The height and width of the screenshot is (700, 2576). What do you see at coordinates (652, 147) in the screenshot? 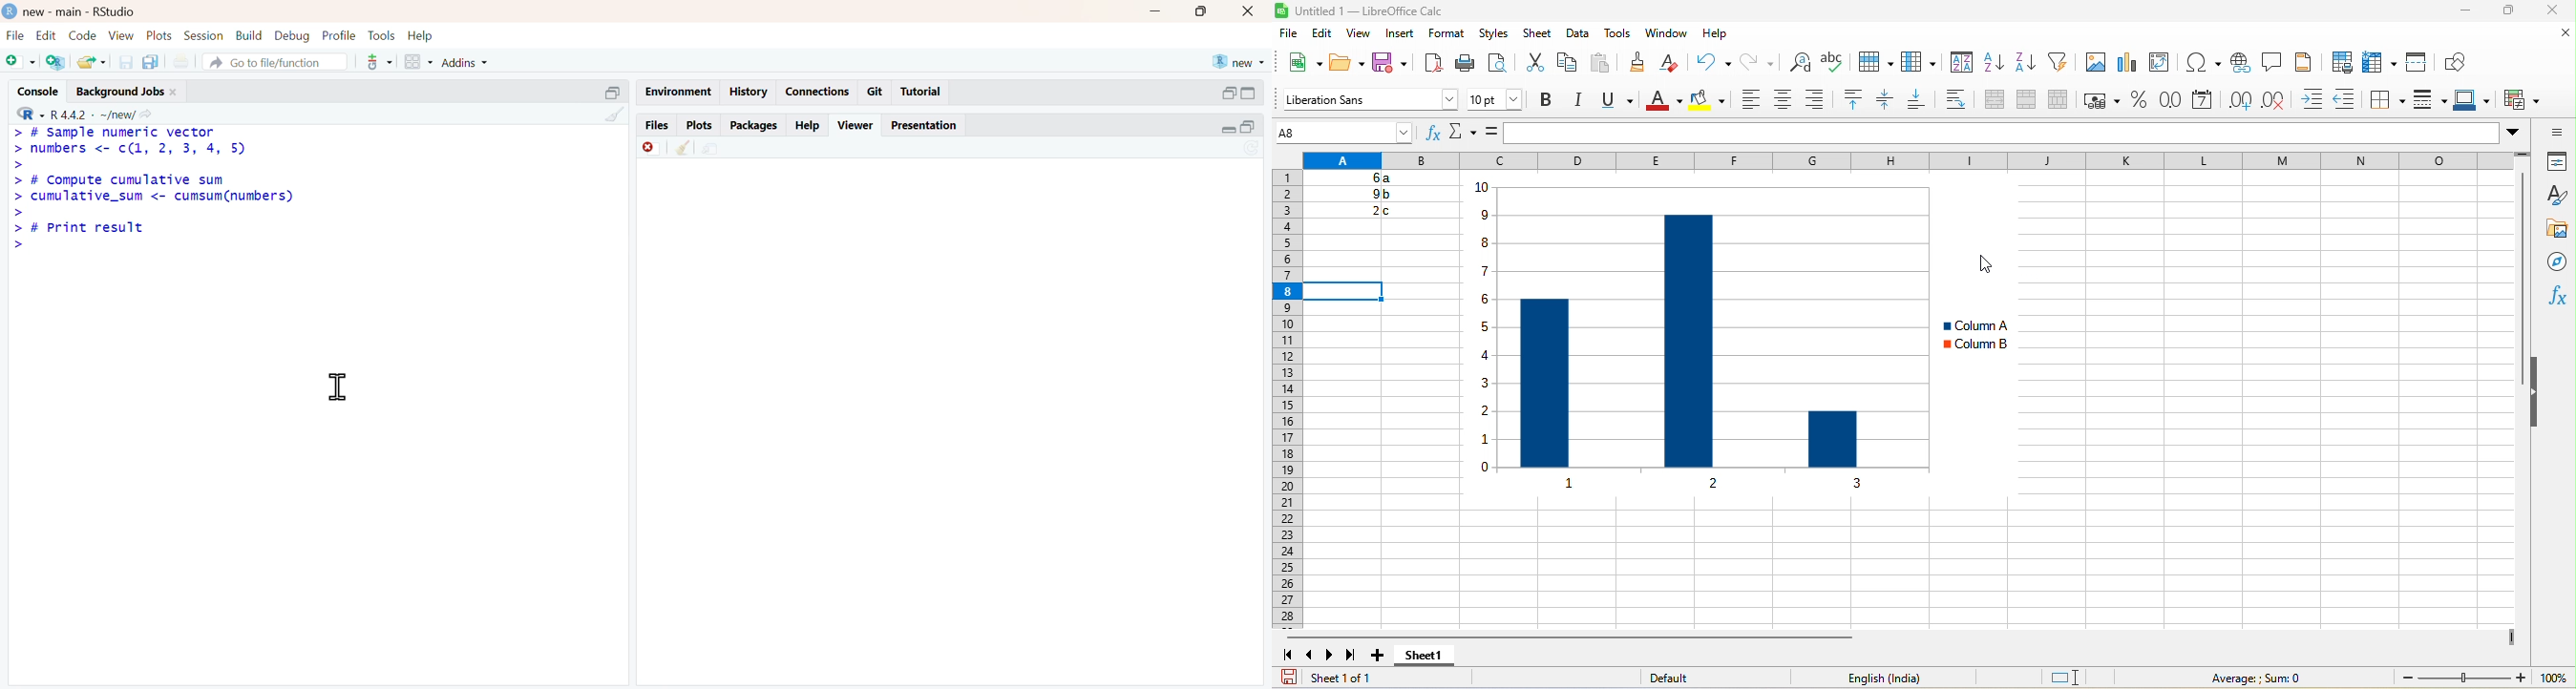
I see `offline` at bounding box center [652, 147].